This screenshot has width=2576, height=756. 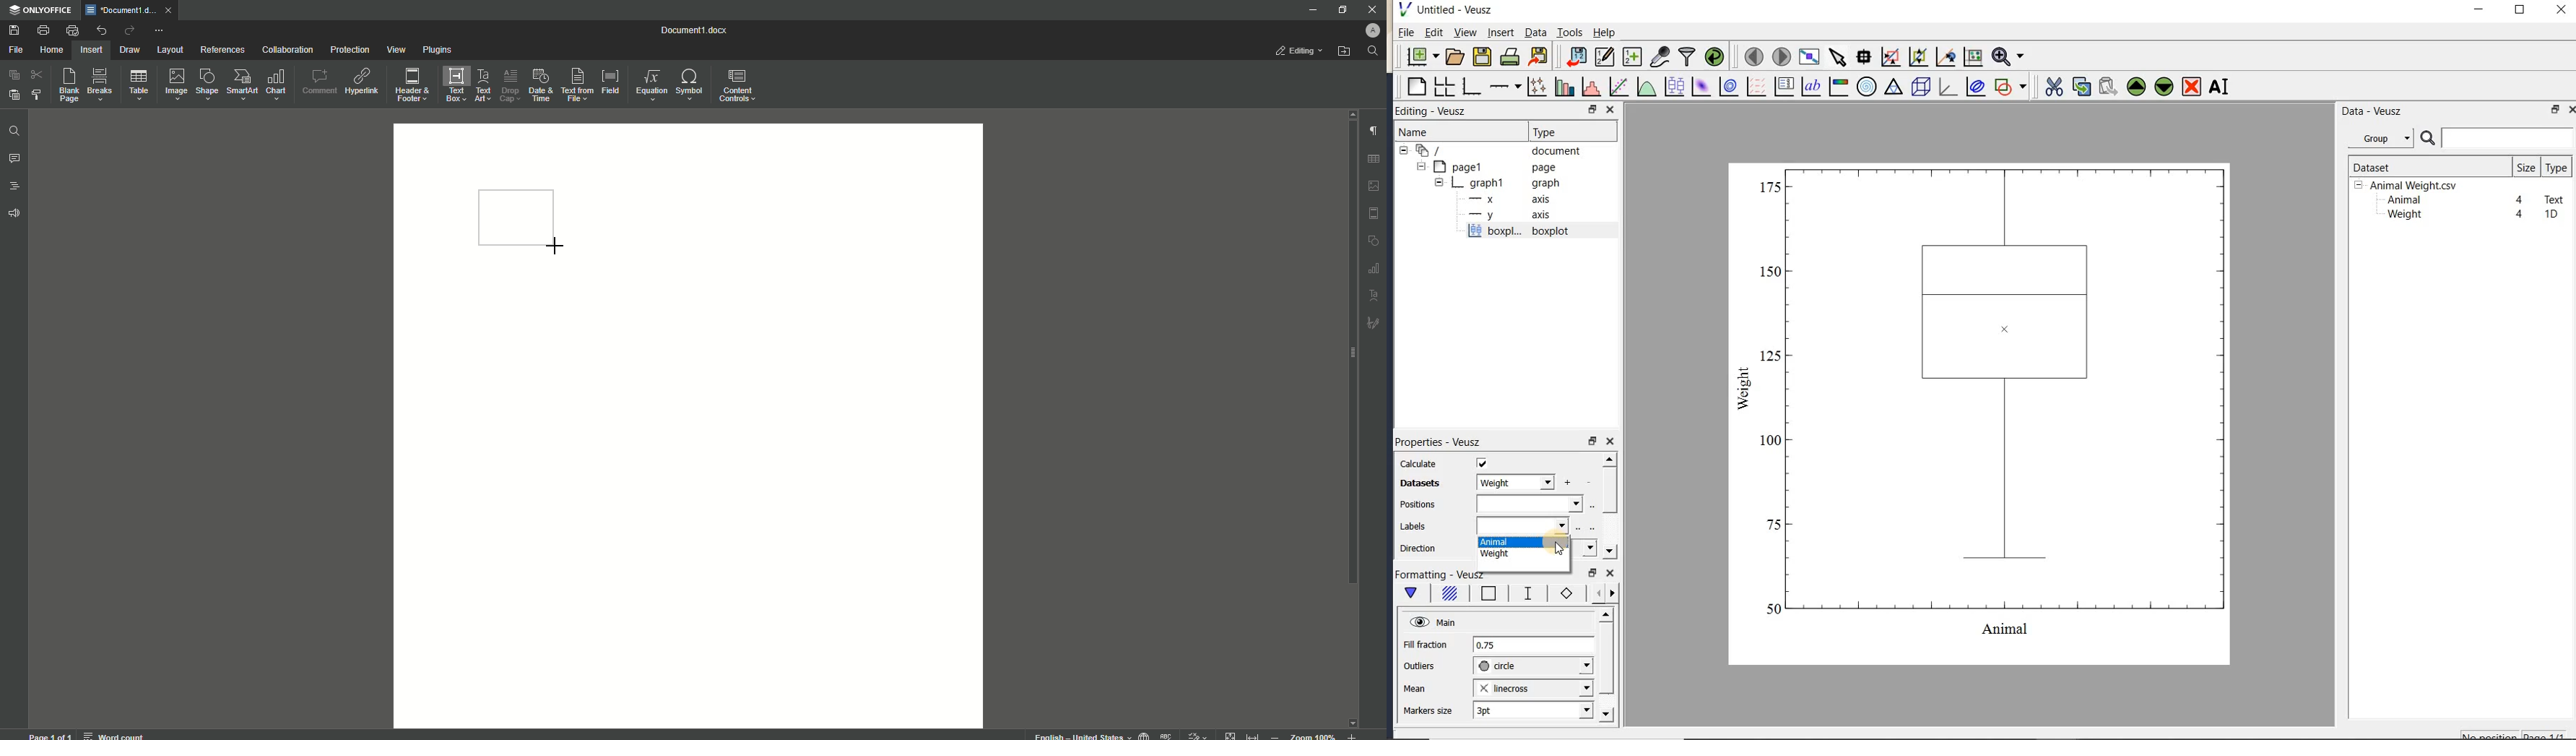 What do you see at coordinates (2521, 10) in the screenshot?
I see `maximize` at bounding box center [2521, 10].